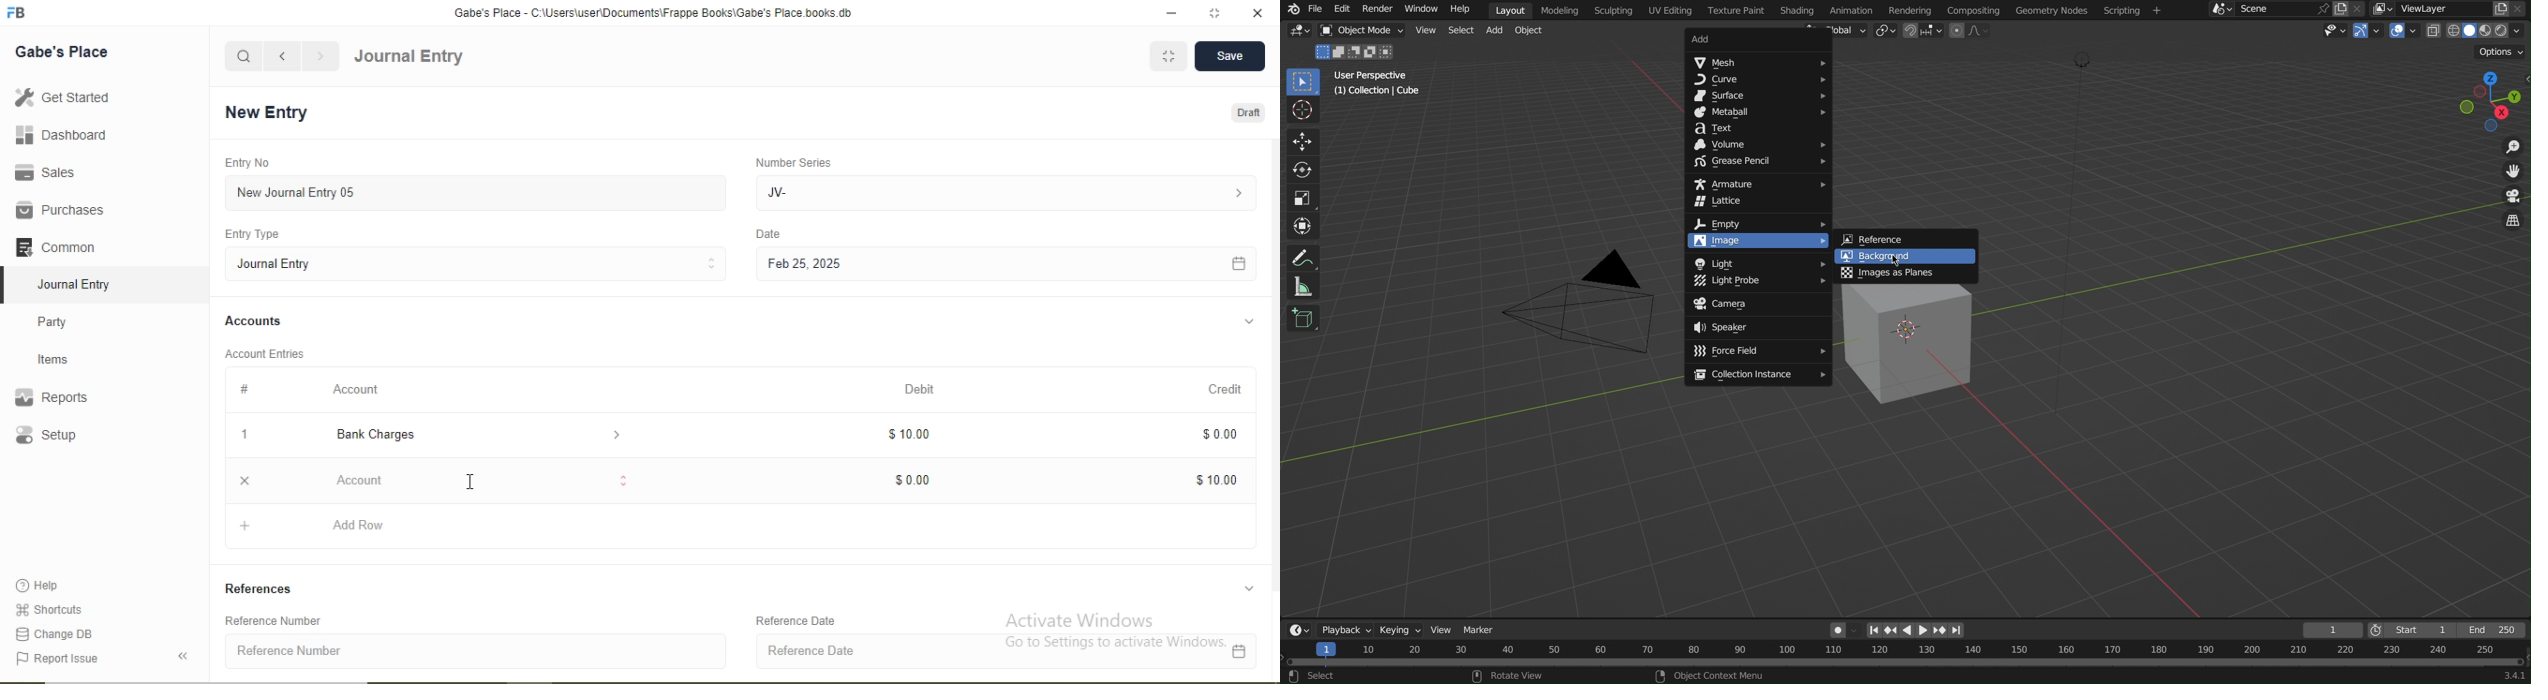 Image resolution: width=2548 pixels, height=700 pixels. Describe the element at coordinates (1249, 322) in the screenshot. I see `collapse/expand` at that location.